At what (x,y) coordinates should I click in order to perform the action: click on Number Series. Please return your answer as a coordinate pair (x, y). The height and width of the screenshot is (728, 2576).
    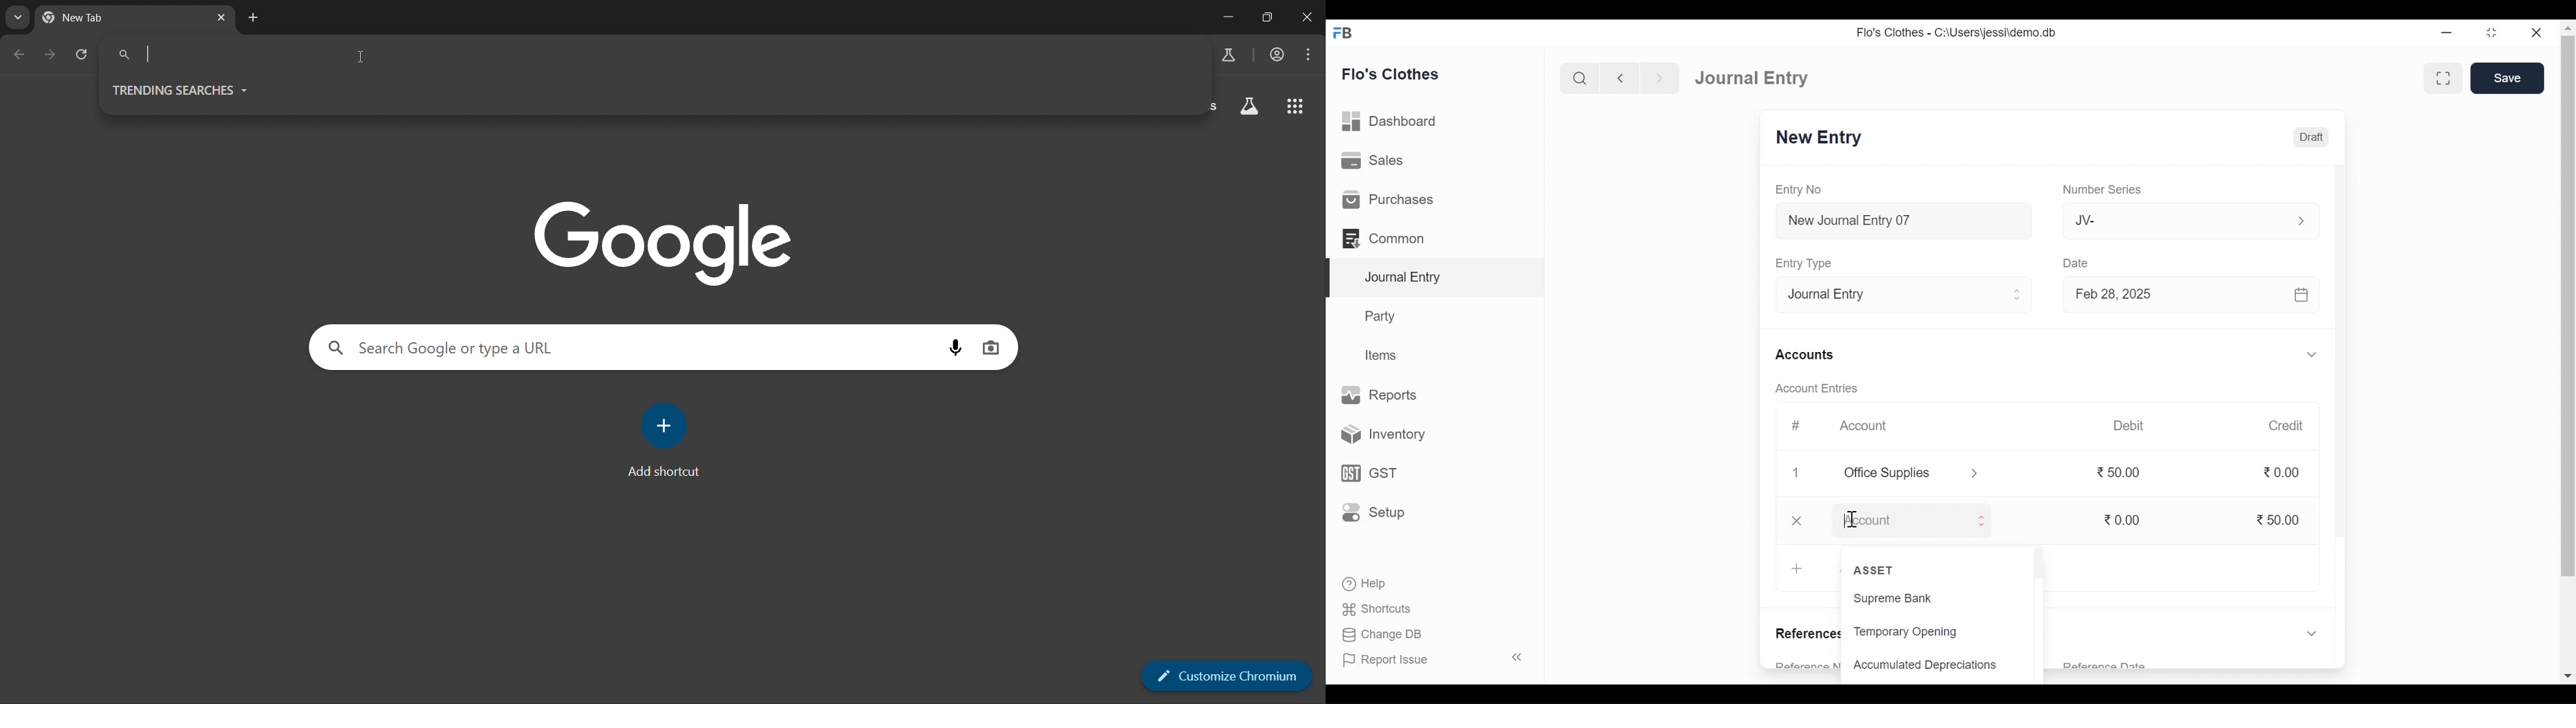
    Looking at the image, I should click on (2102, 190).